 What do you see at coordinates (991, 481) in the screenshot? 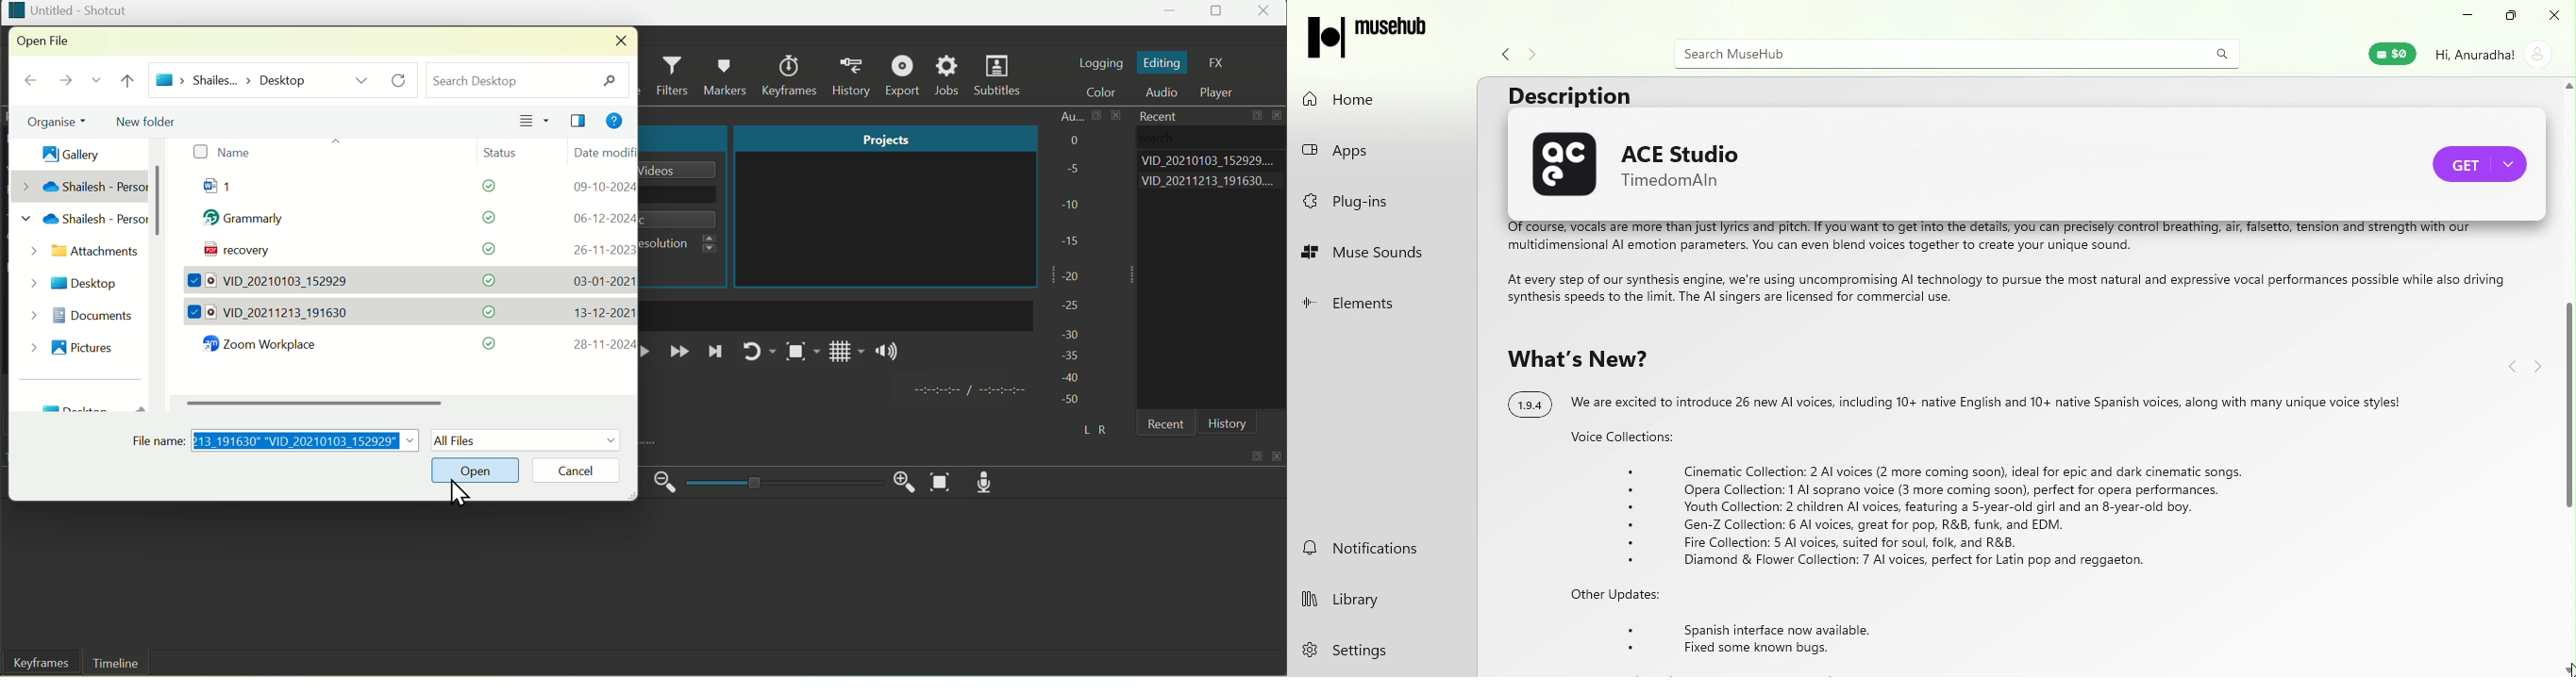
I see `Mic` at bounding box center [991, 481].